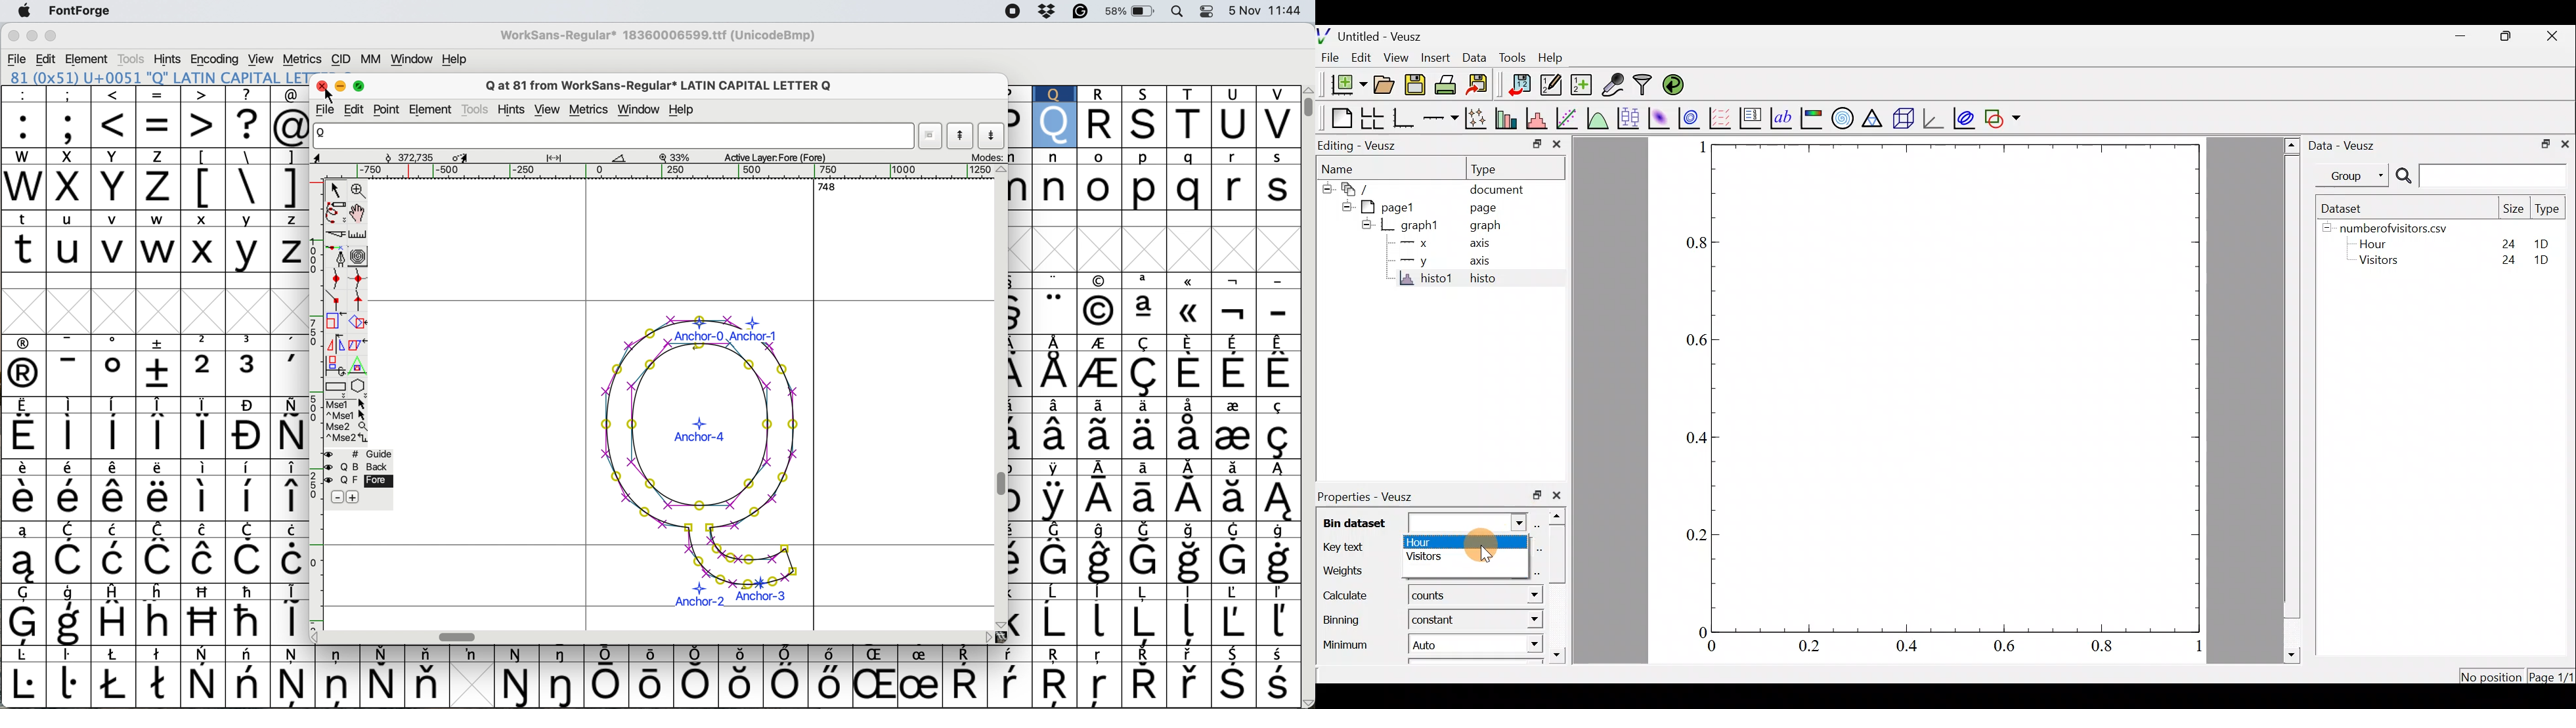 This screenshot has height=728, width=2576. What do you see at coordinates (1049, 13) in the screenshot?
I see `dropbox` at bounding box center [1049, 13].